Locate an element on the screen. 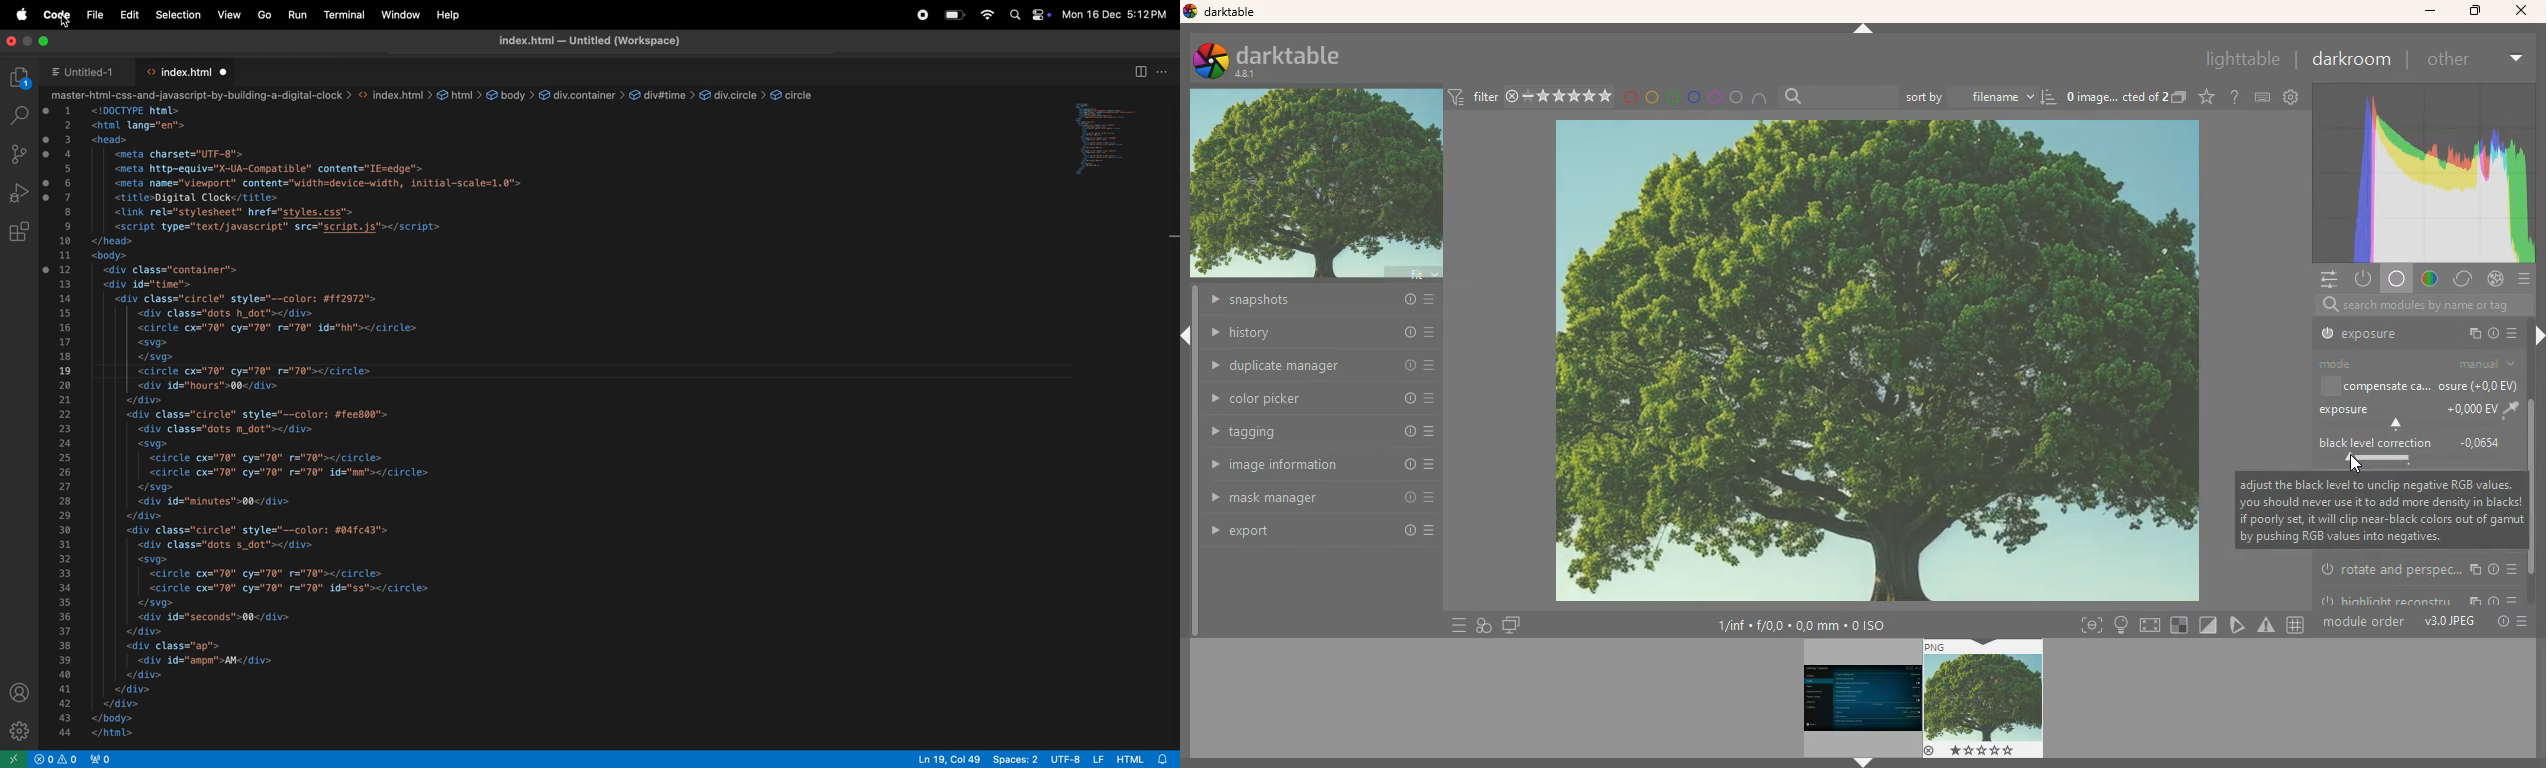 The width and height of the screenshot is (2548, 784). </svg> is located at coordinates (157, 488).